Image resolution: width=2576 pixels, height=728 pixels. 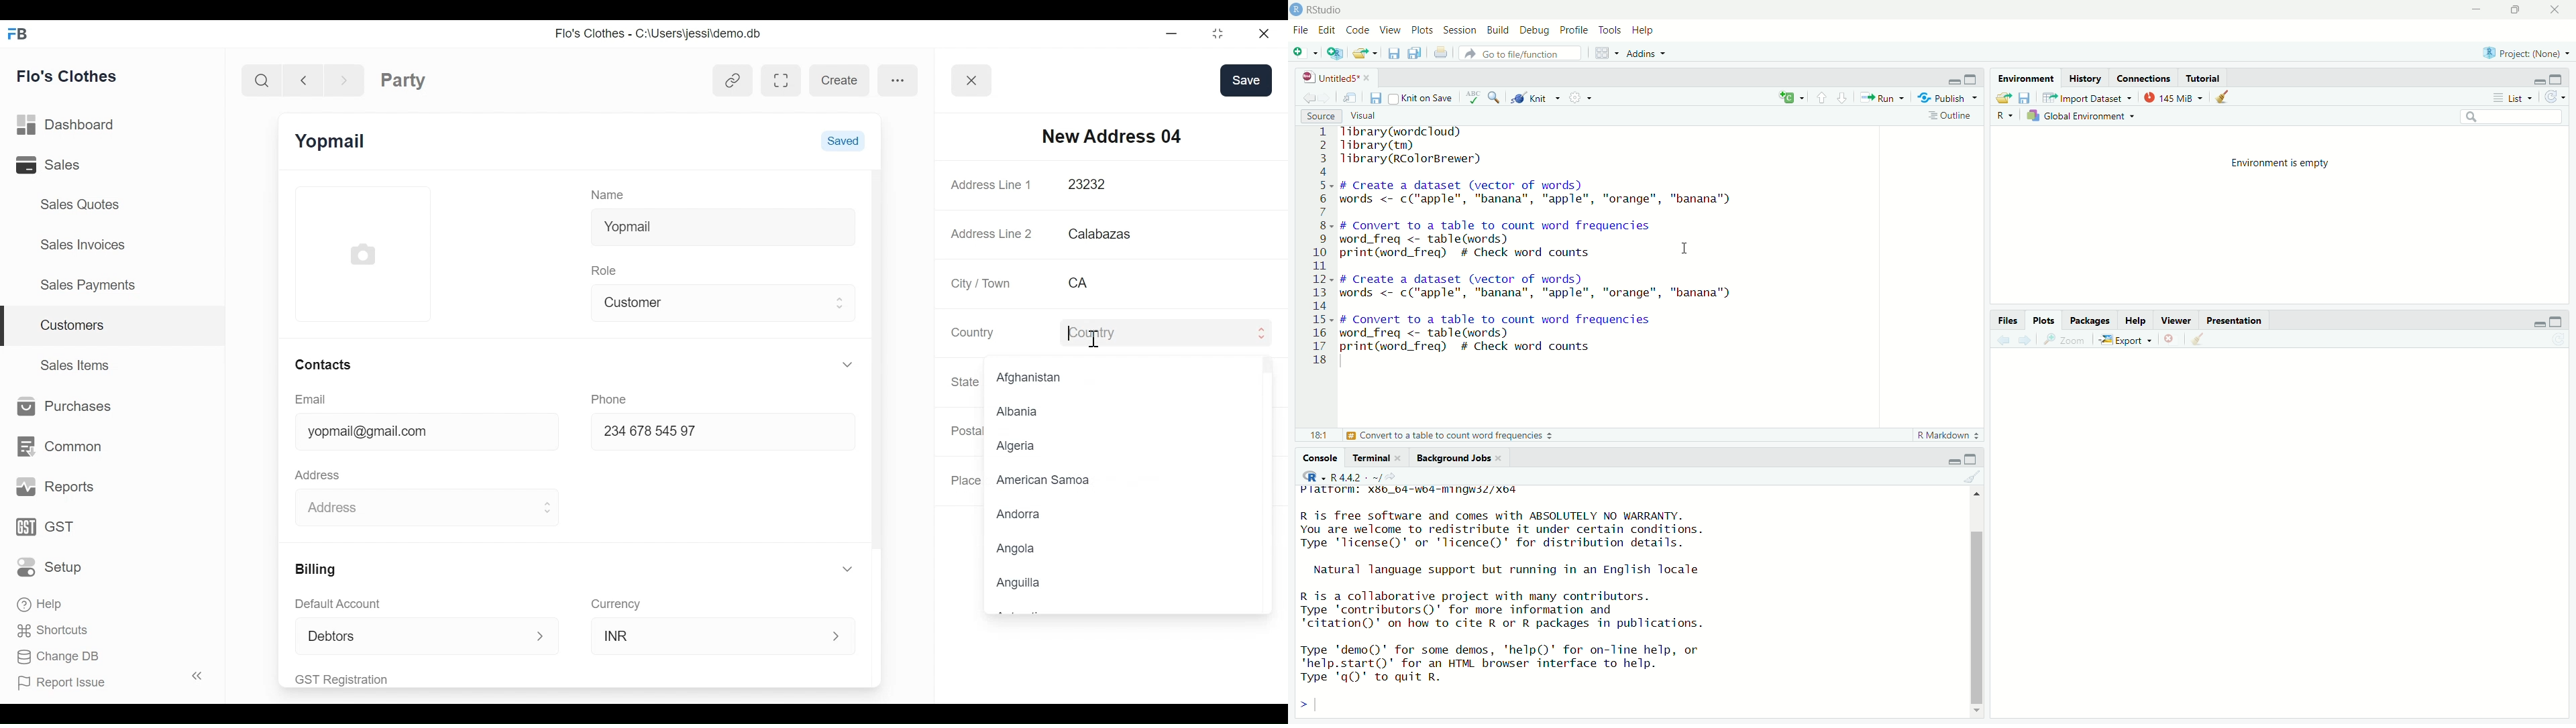 What do you see at coordinates (69, 76) in the screenshot?
I see `Flo's Clothes` at bounding box center [69, 76].